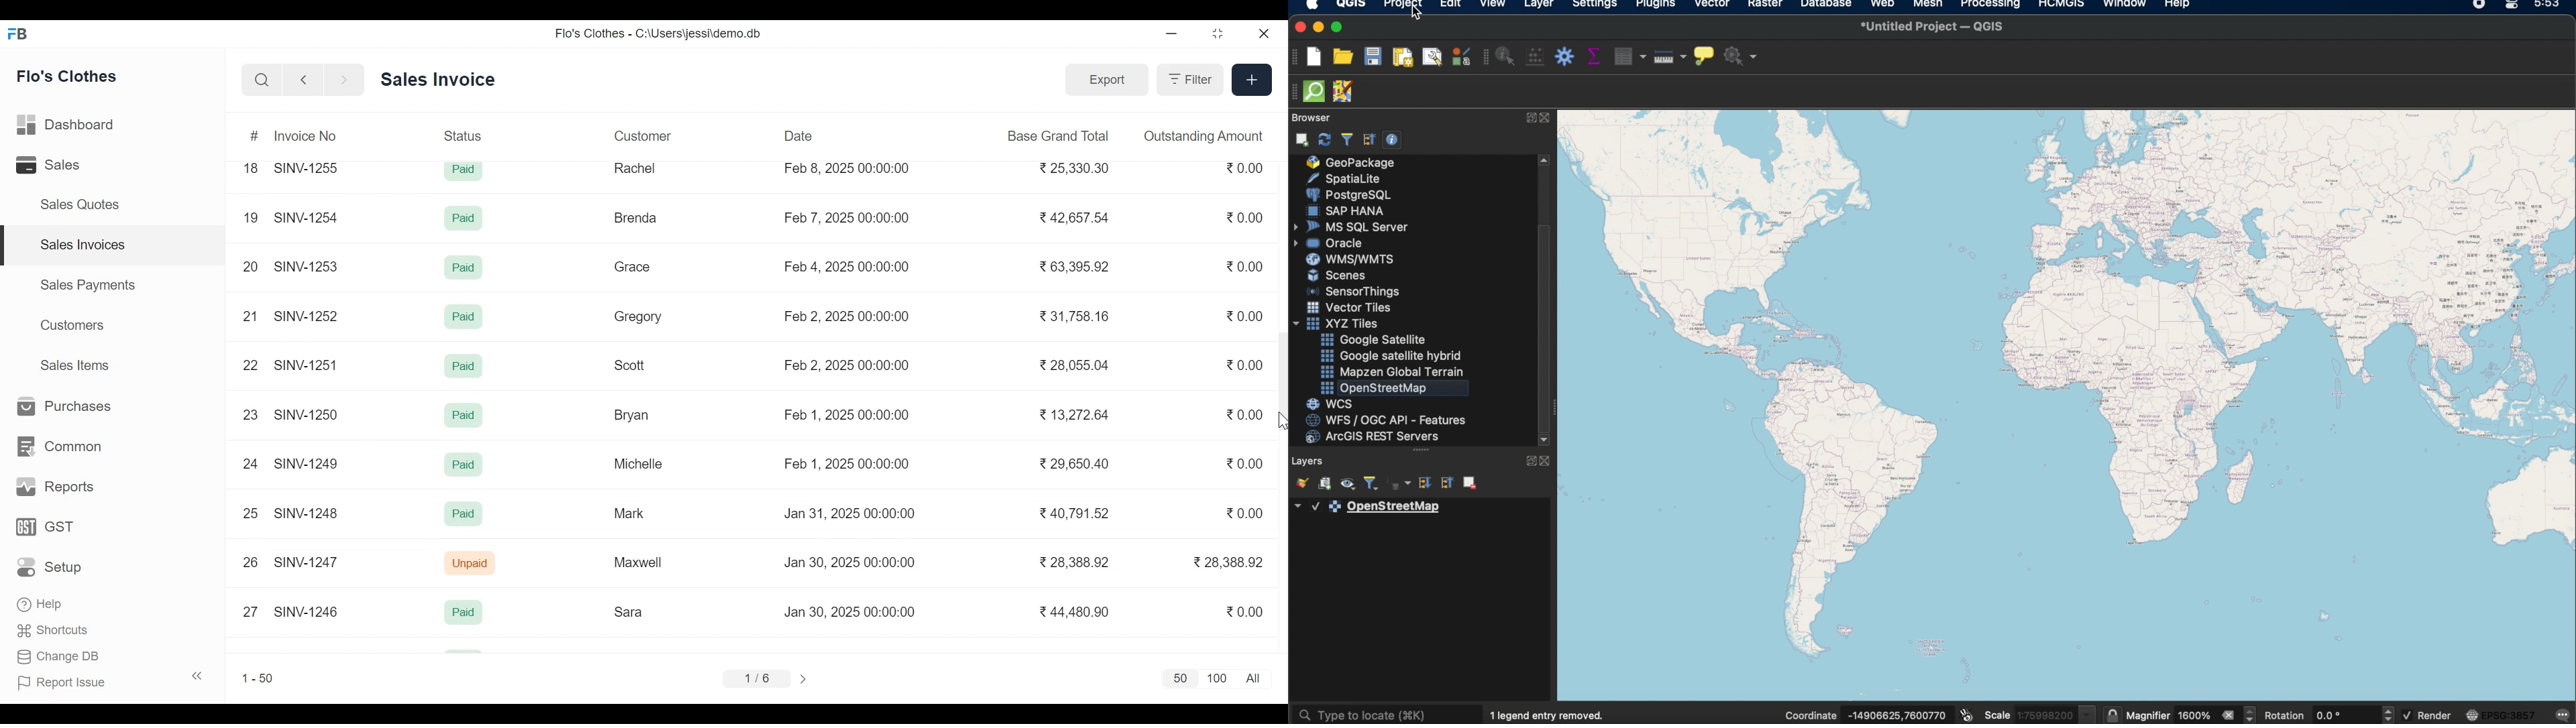 The image size is (2576, 728). Describe the element at coordinates (806, 678) in the screenshot. I see `Next` at that location.